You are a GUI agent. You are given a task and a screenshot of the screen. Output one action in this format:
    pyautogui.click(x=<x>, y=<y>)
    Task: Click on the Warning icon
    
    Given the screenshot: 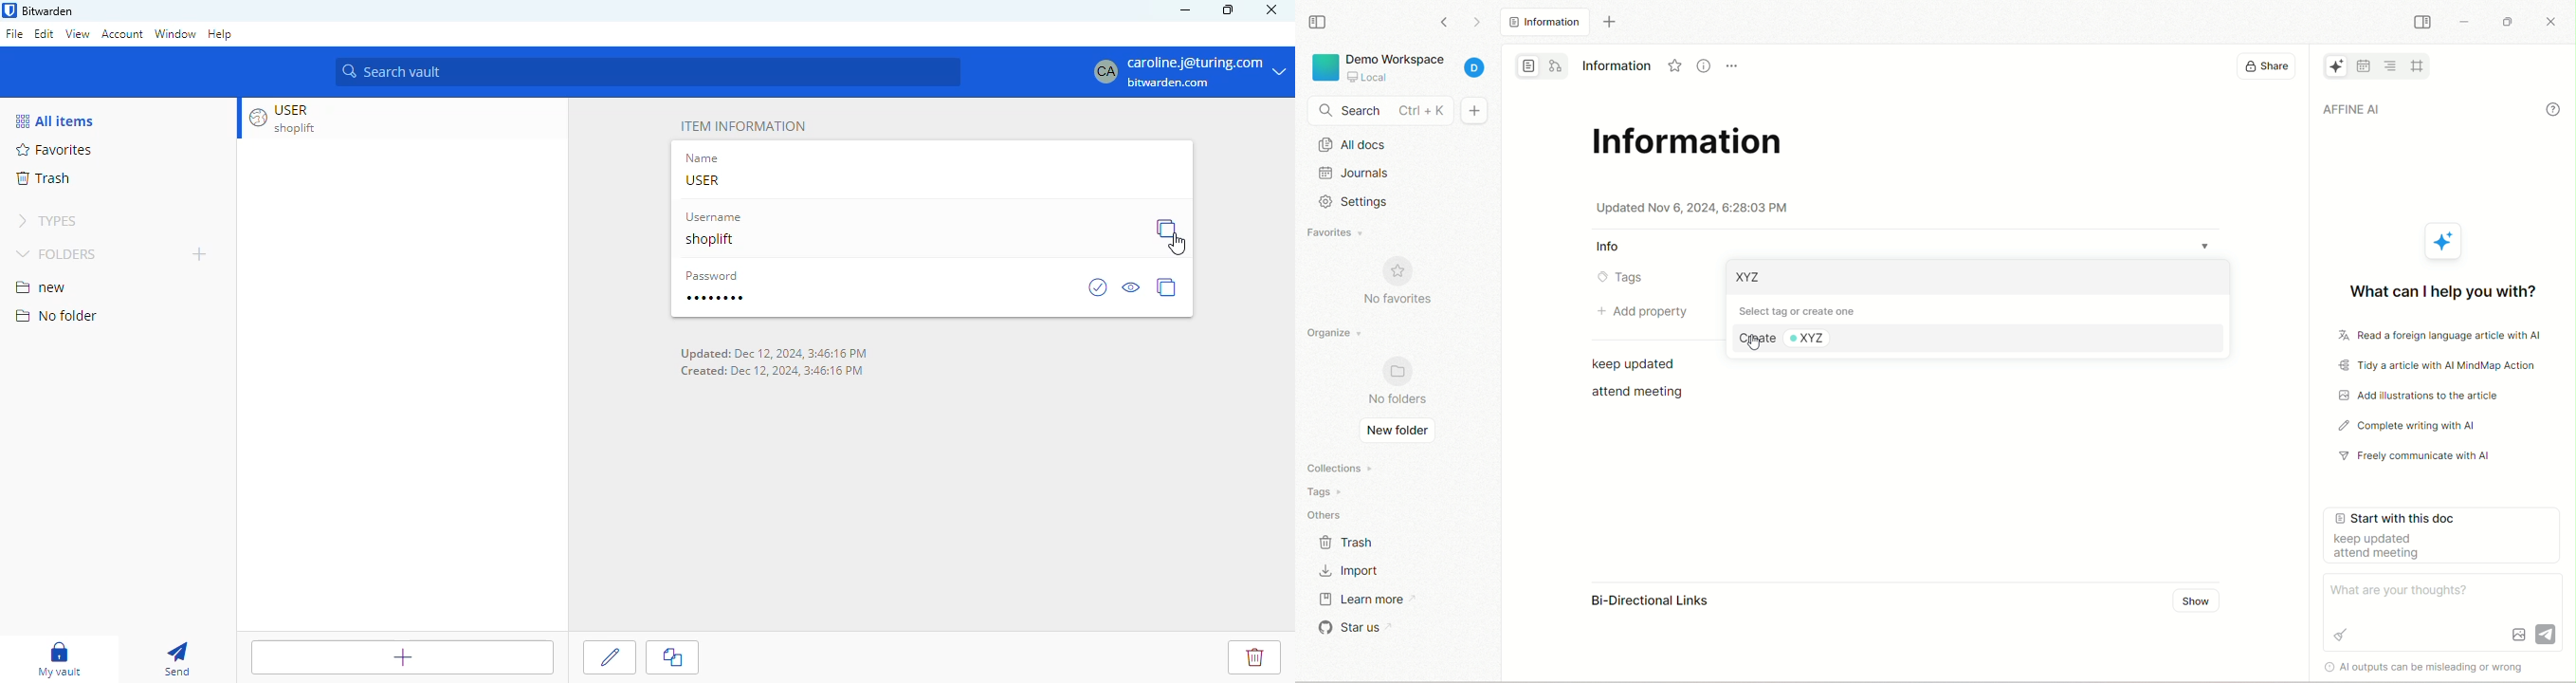 What is the action you would take?
    pyautogui.click(x=2326, y=666)
    